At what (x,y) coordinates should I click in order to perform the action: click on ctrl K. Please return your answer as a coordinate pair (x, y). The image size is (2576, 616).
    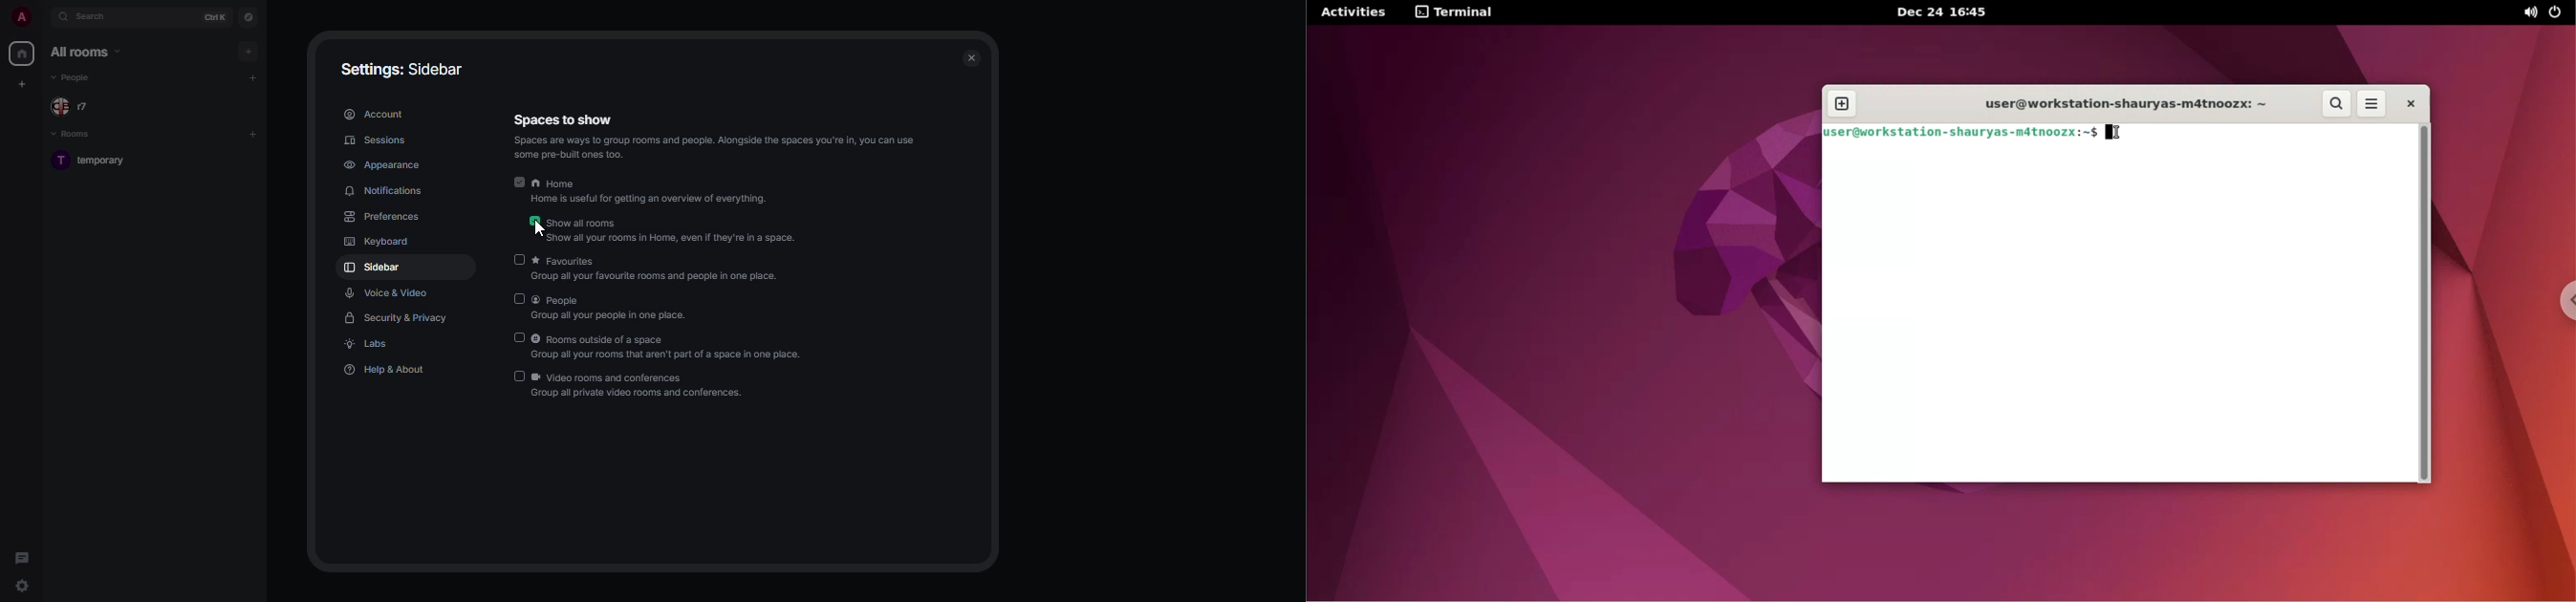
    Looking at the image, I should click on (211, 16).